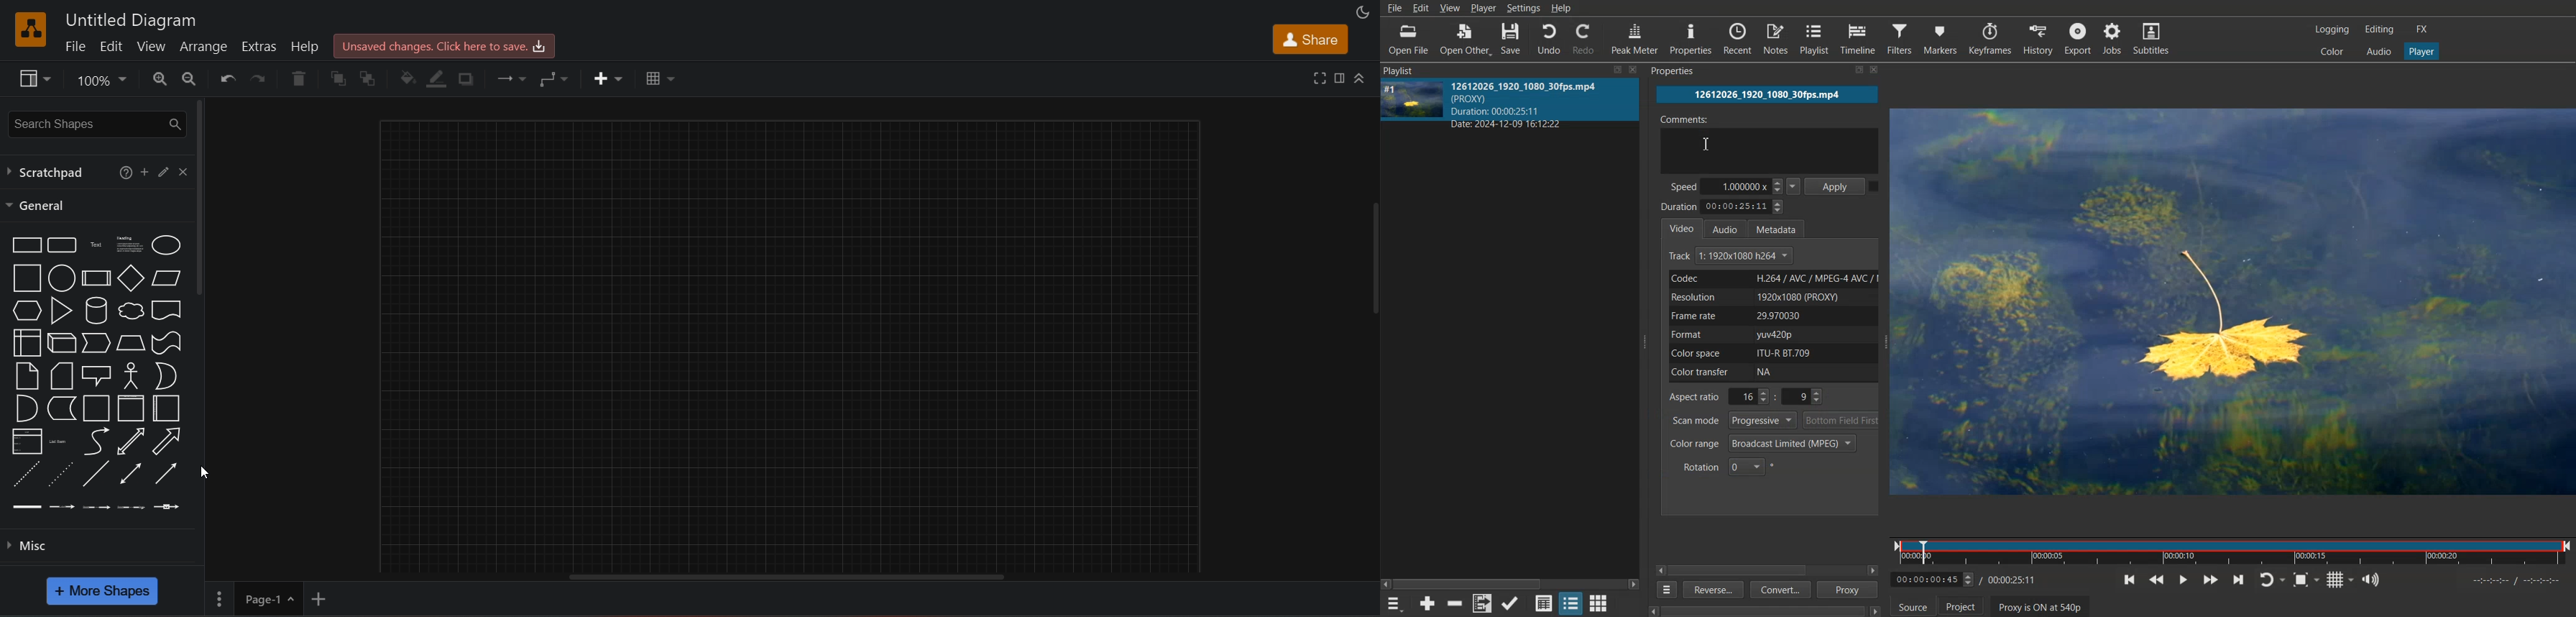  What do you see at coordinates (1729, 228) in the screenshot?
I see `Audio` at bounding box center [1729, 228].